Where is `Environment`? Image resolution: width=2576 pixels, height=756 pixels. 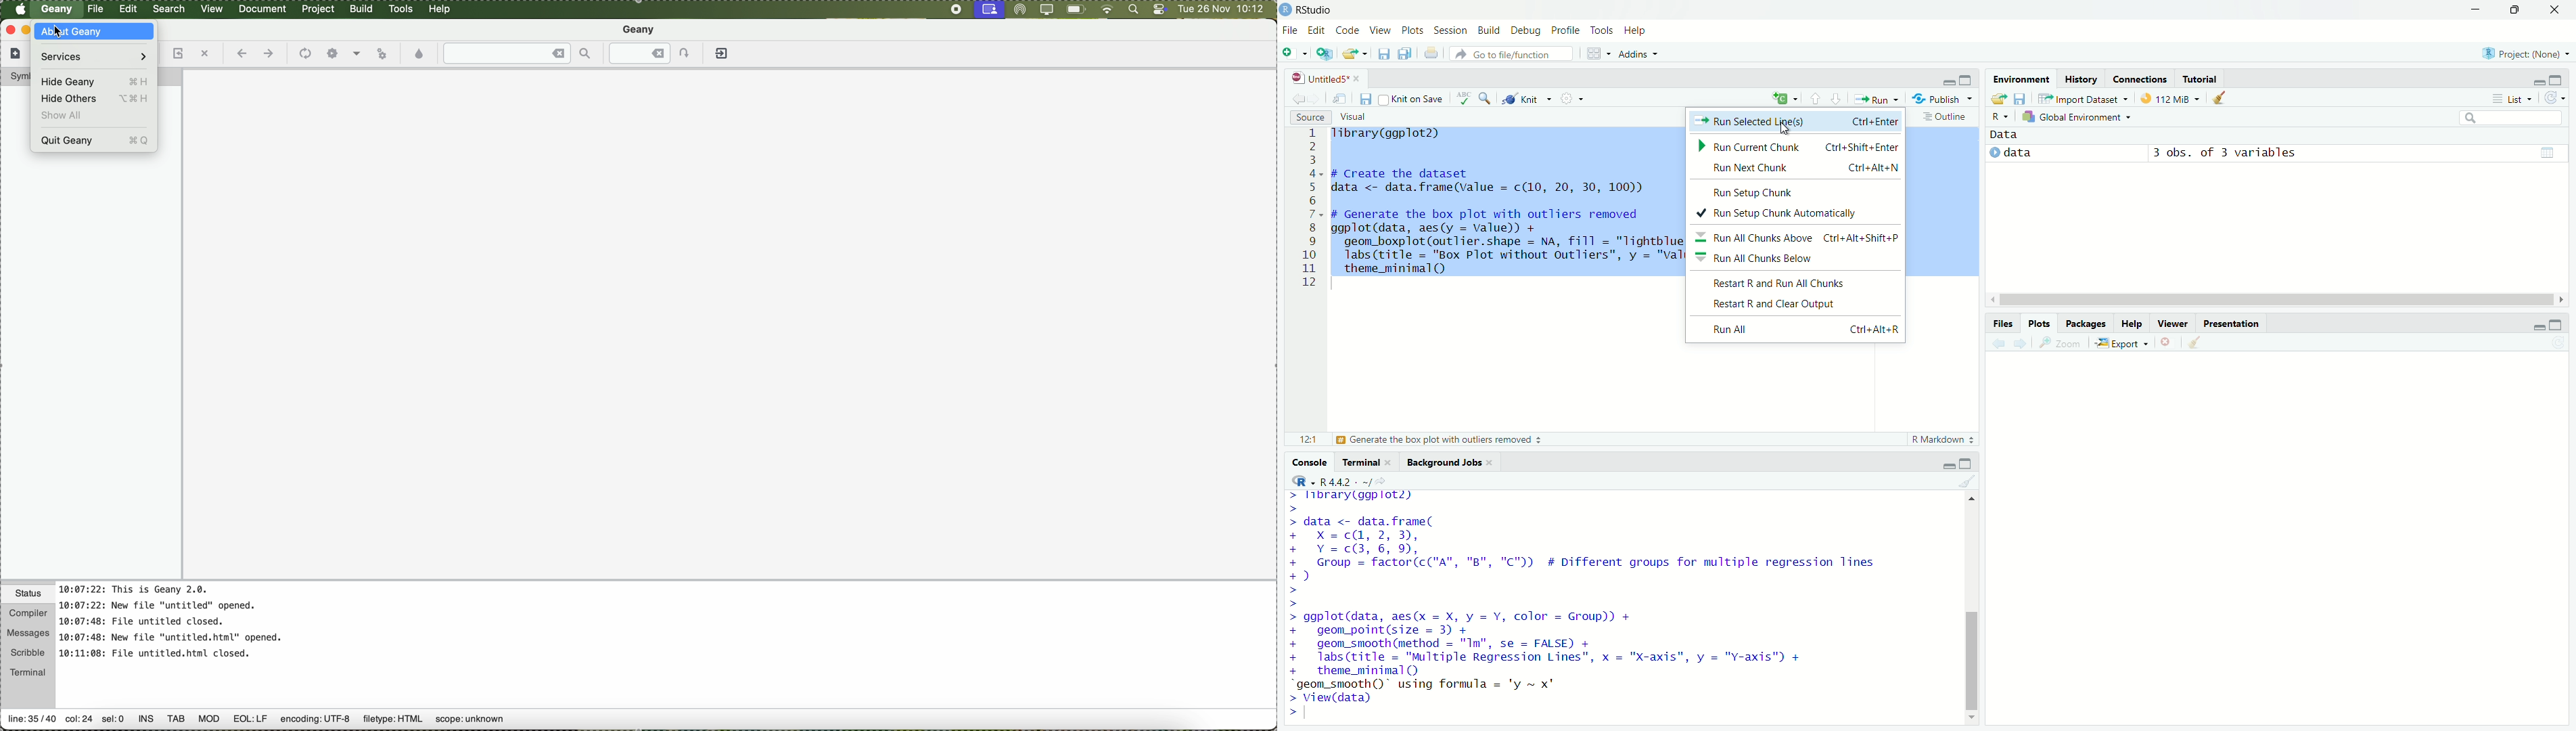 Environment is located at coordinates (2019, 79).